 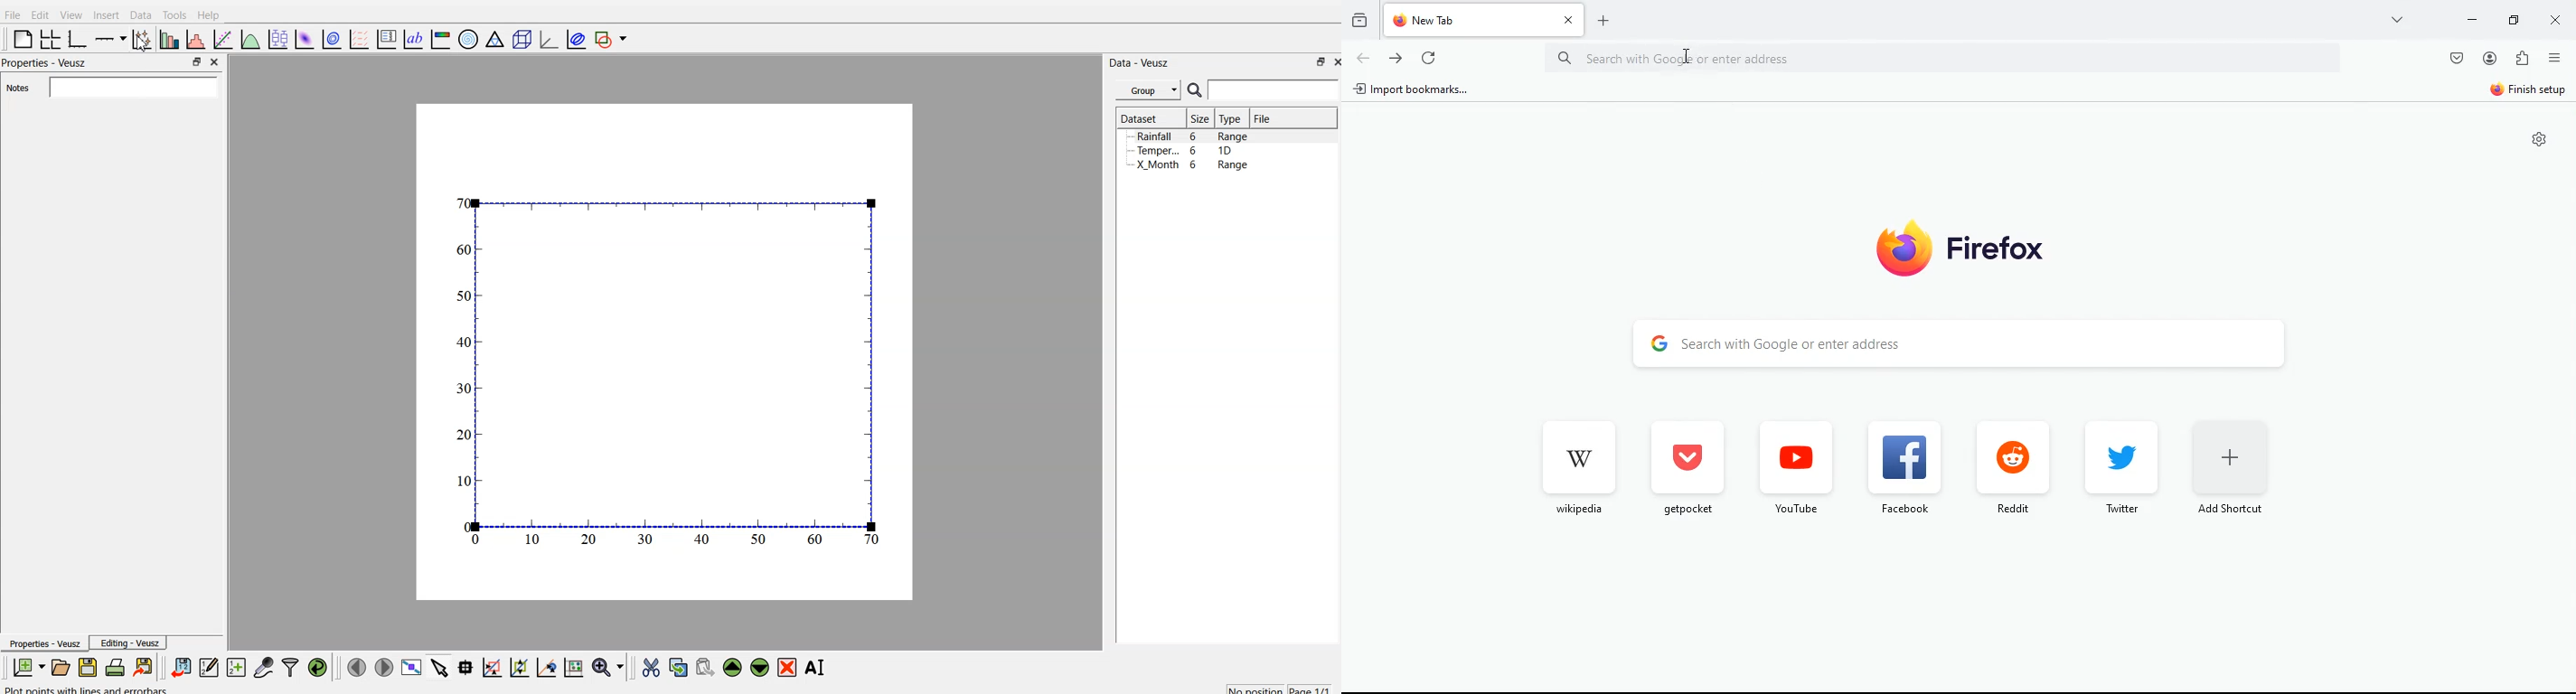 I want to click on | Size, so click(x=1199, y=119).